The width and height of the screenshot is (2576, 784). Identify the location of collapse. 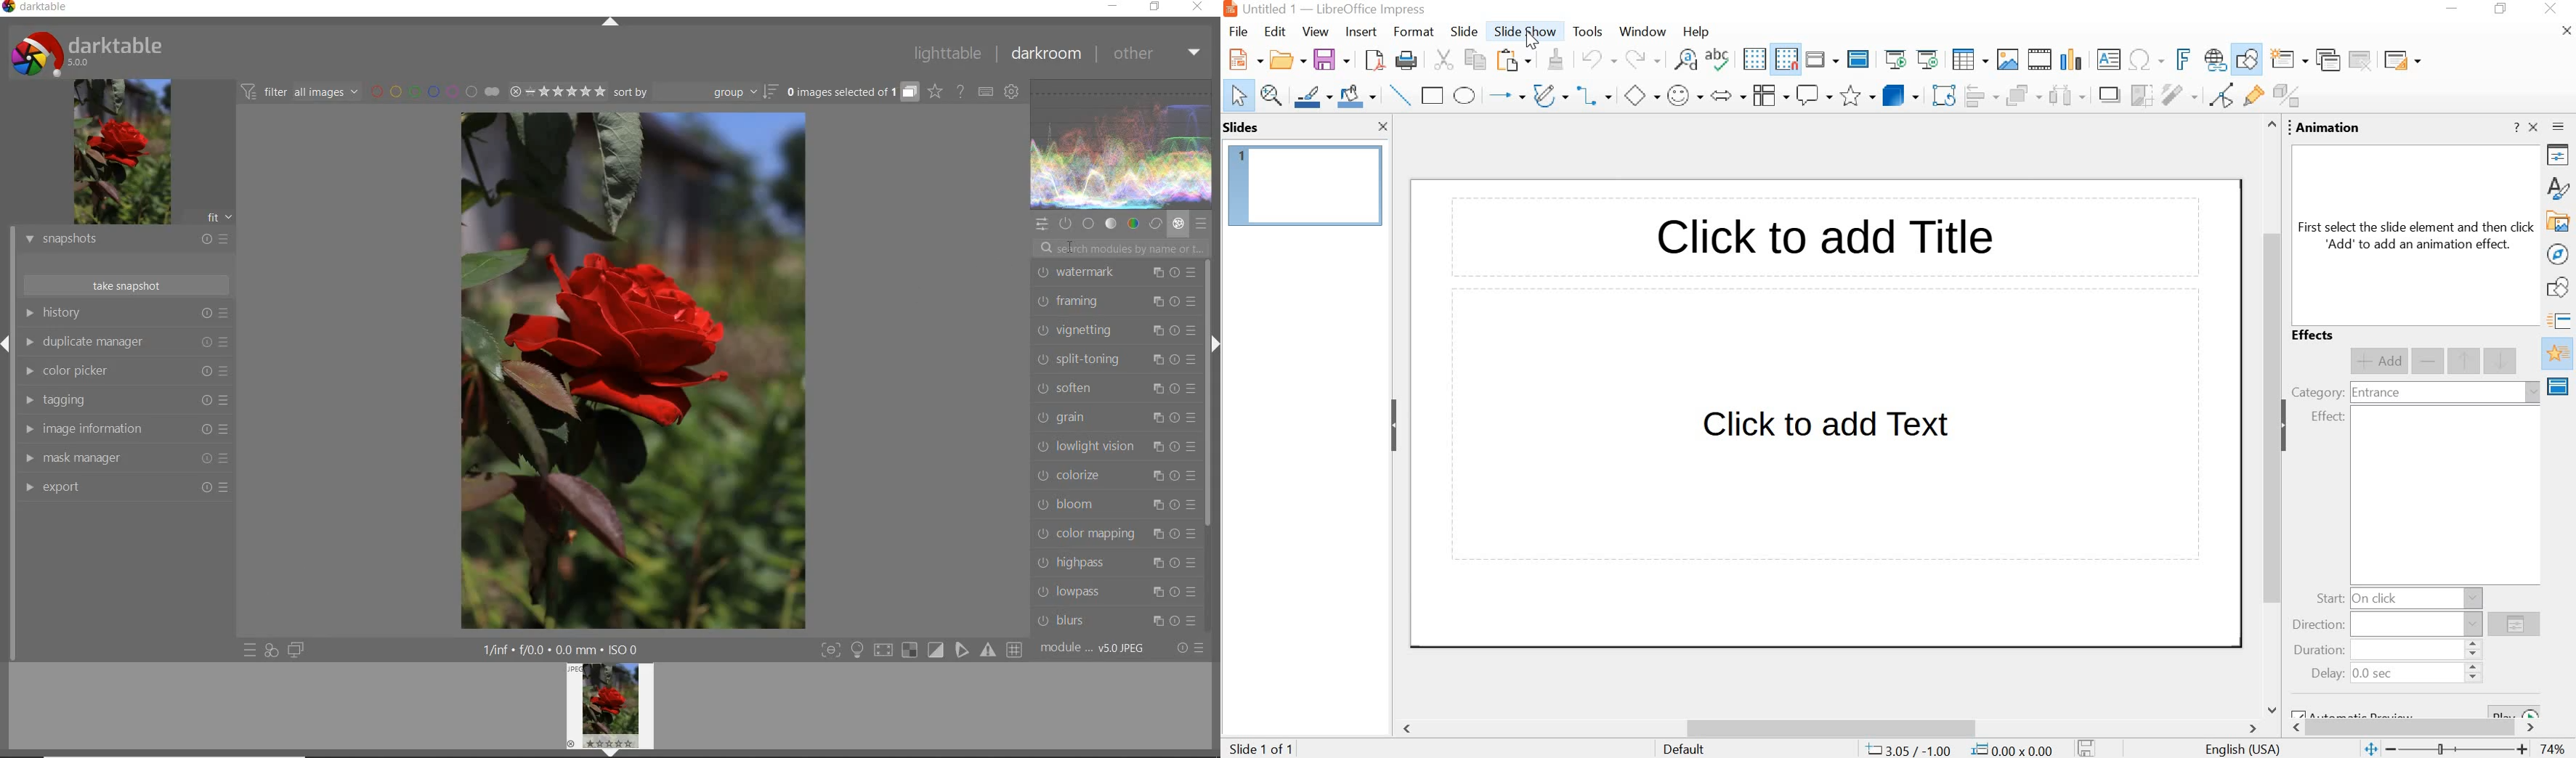
(1393, 425).